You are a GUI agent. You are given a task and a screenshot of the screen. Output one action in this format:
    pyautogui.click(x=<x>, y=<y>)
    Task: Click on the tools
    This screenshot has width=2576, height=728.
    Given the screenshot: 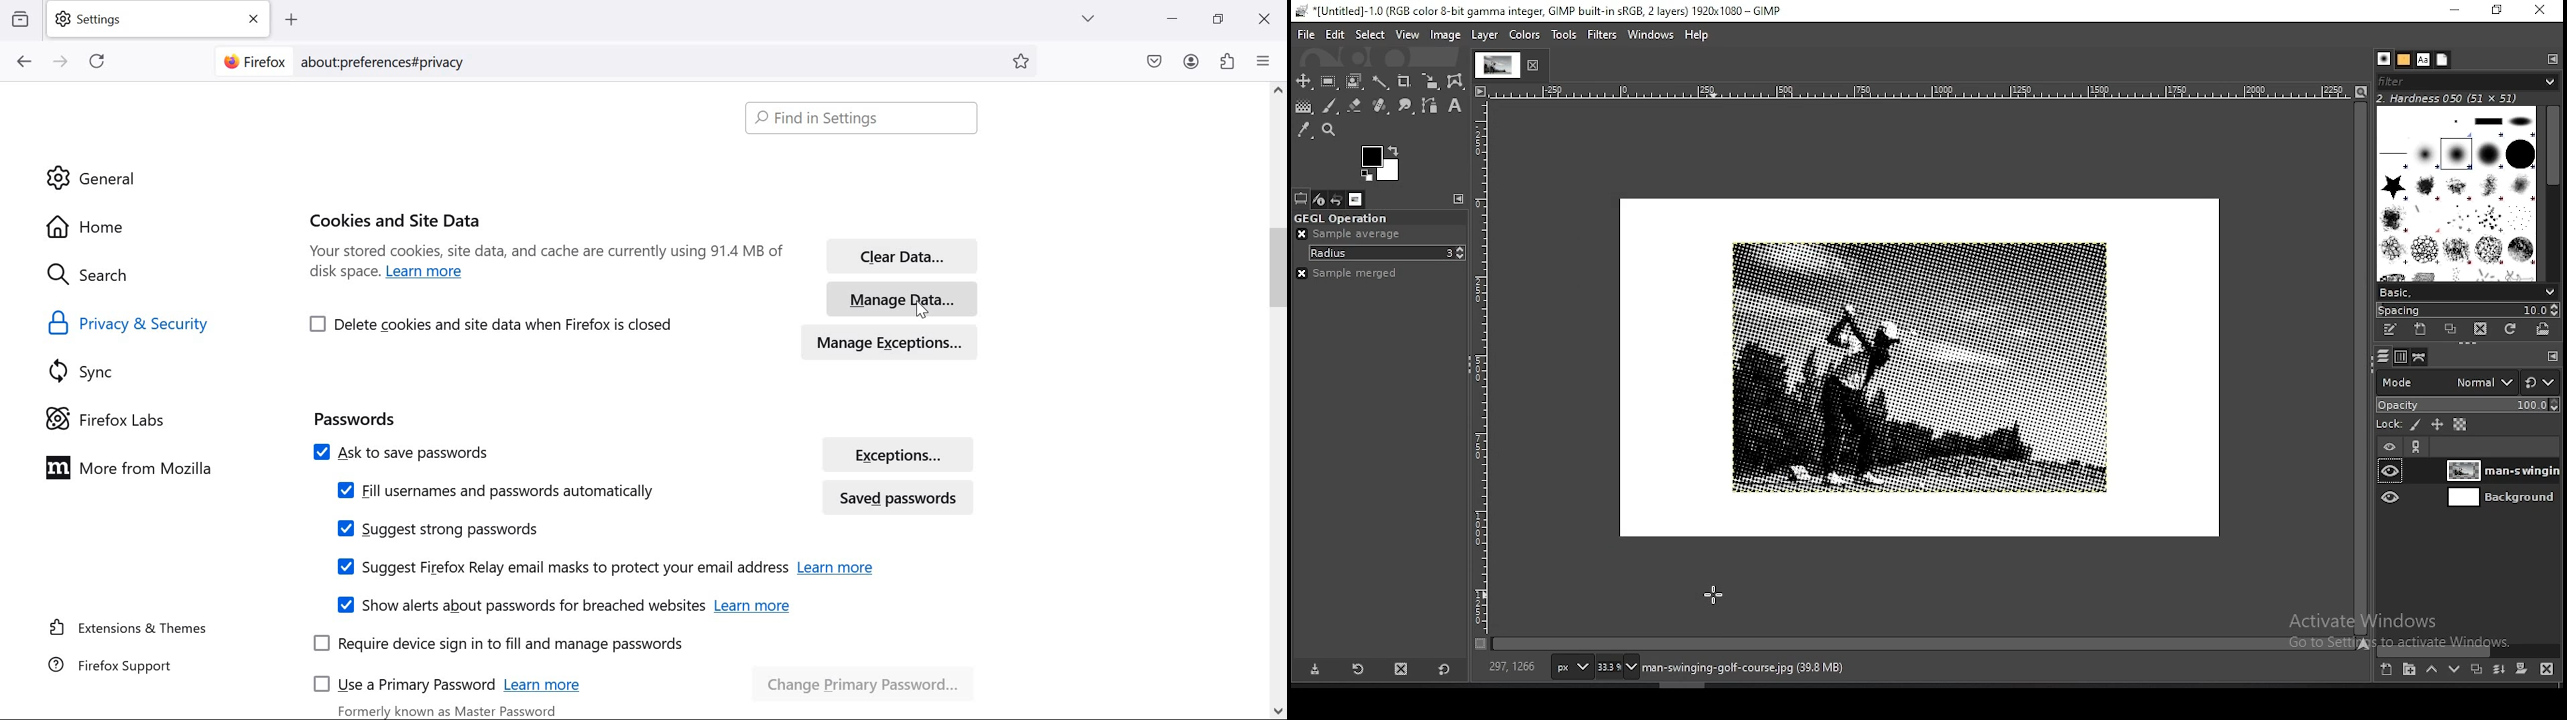 What is the action you would take?
    pyautogui.click(x=1562, y=35)
    